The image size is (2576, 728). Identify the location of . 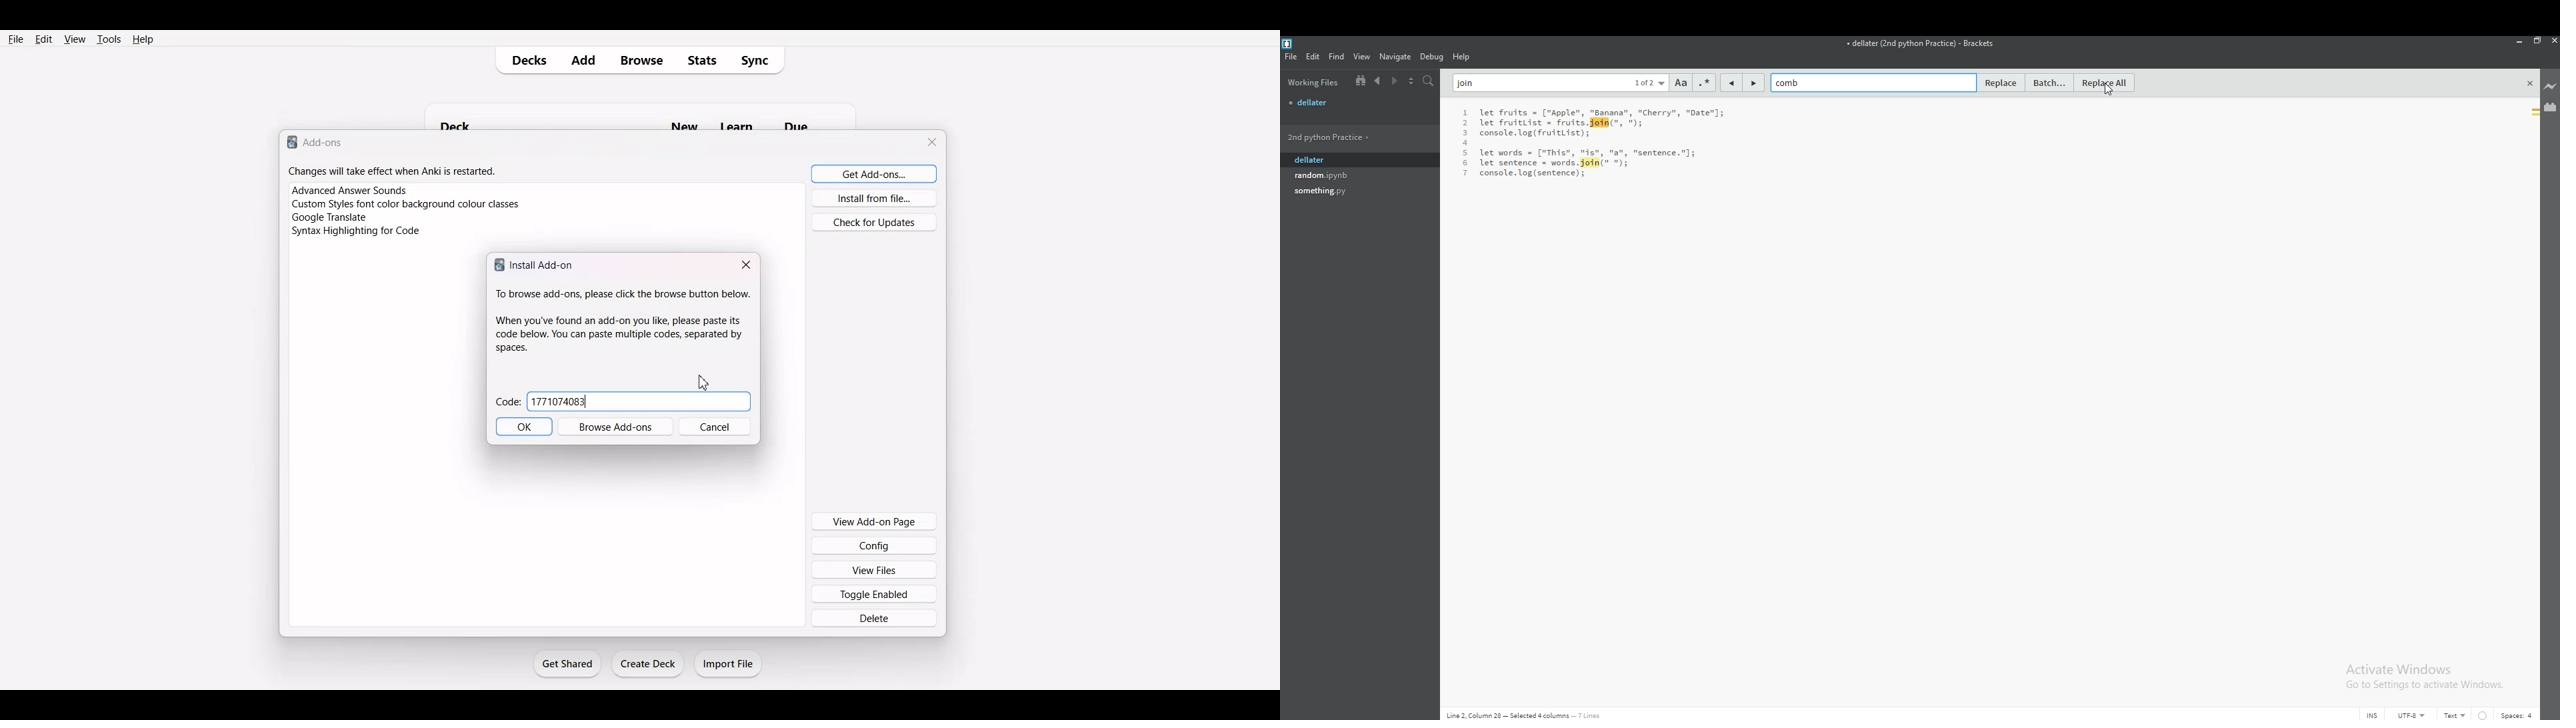
(742, 114).